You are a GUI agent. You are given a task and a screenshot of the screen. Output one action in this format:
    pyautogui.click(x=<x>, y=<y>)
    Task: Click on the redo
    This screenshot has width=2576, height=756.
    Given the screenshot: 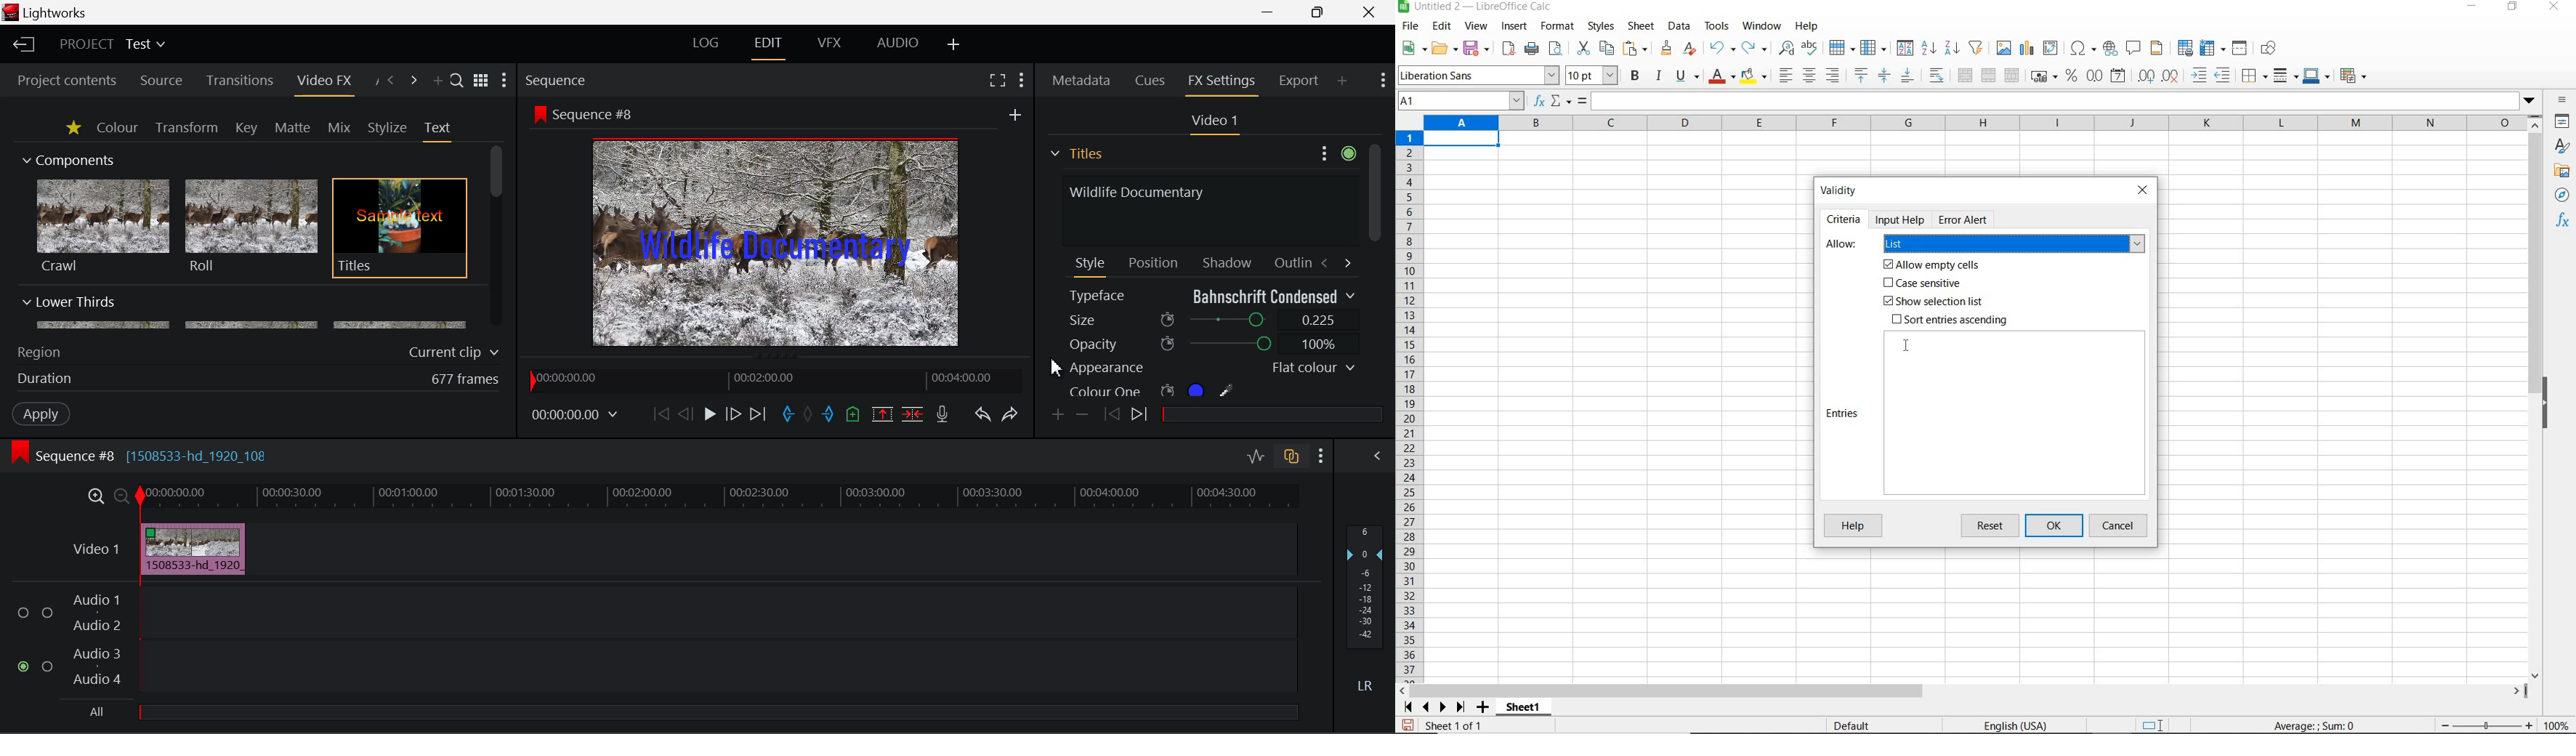 What is the action you would take?
    pyautogui.click(x=1754, y=49)
    